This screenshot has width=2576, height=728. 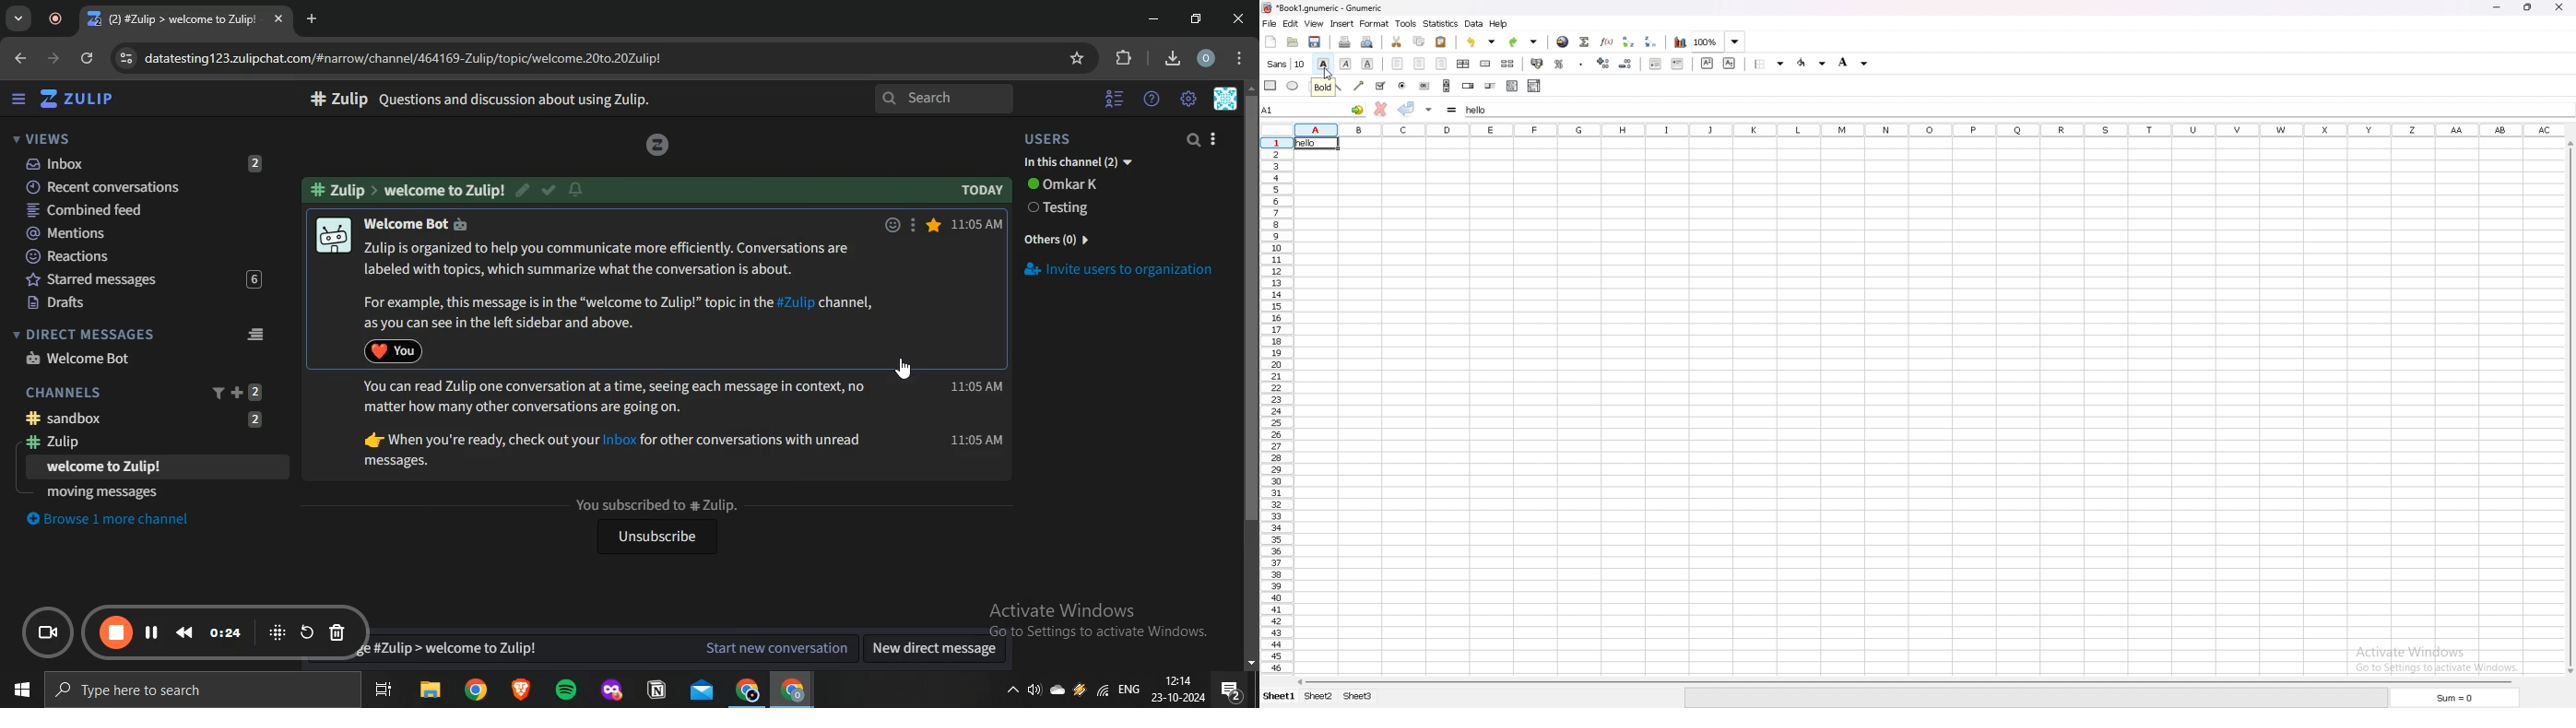 I want to click on sort descending, so click(x=1650, y=42).